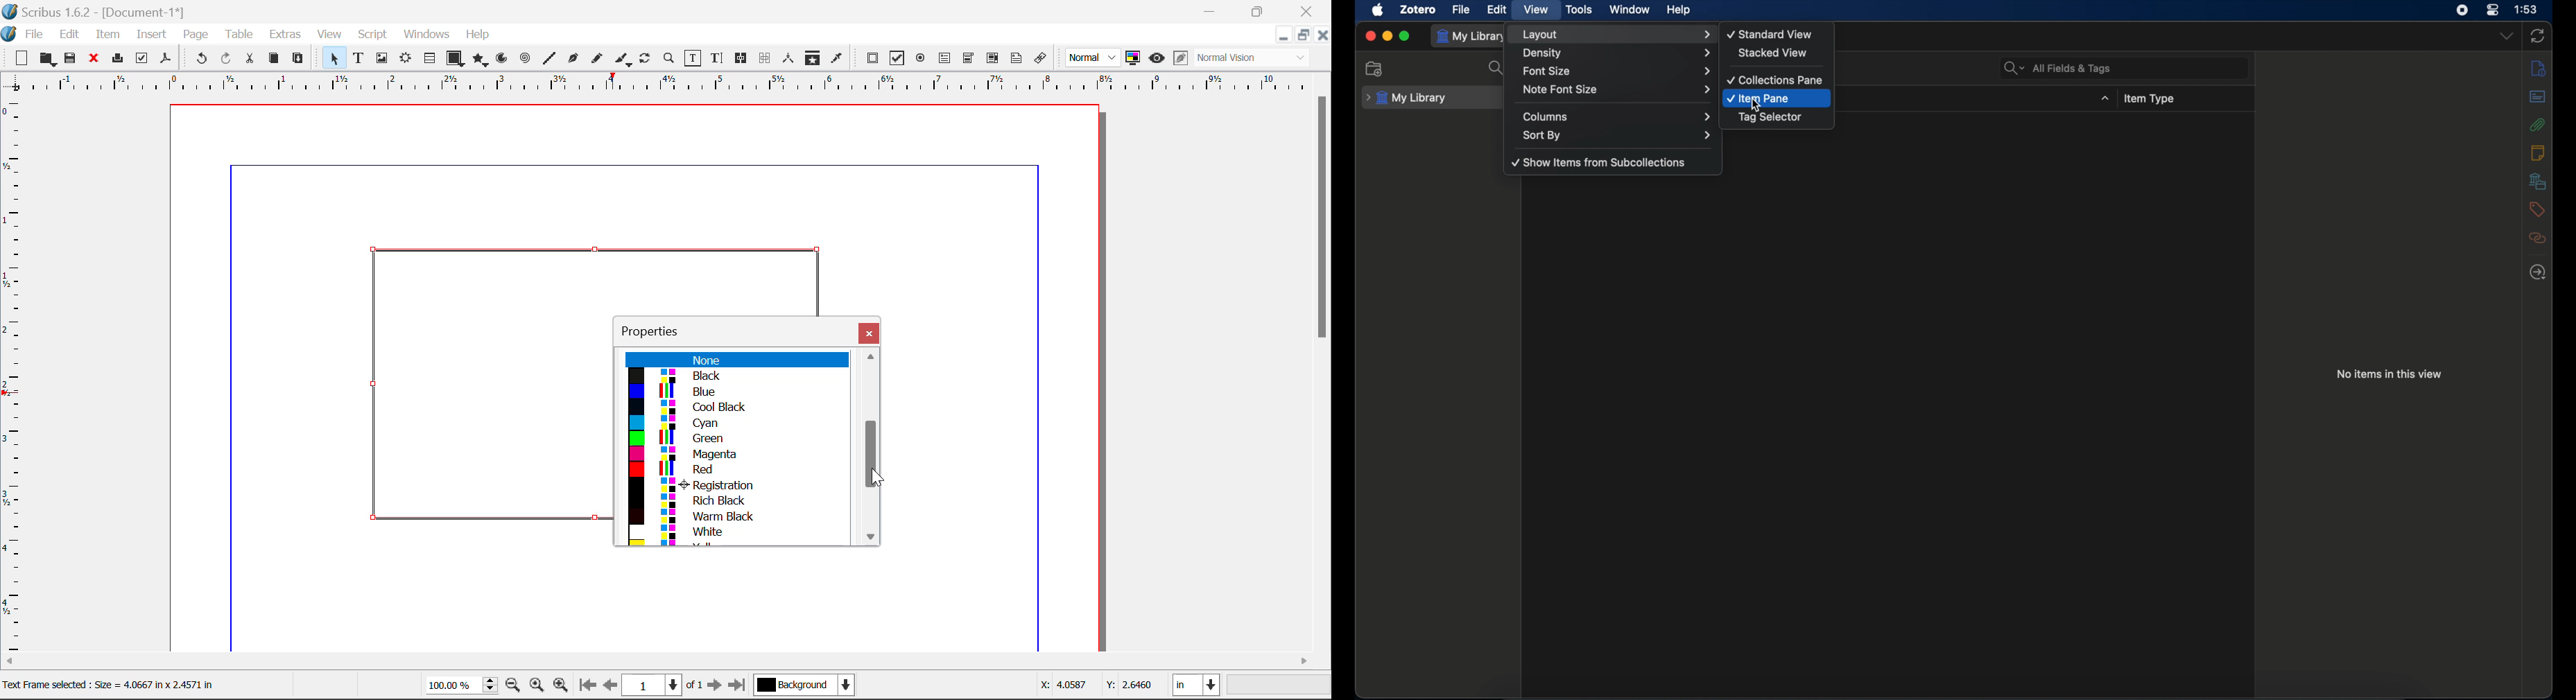 Image resolution: width=2576 pixels, height=700 pixels. What do you see at coordinates (1308, 11) in the screenshot?
I see `Close` at bounding box center [1308, 11].